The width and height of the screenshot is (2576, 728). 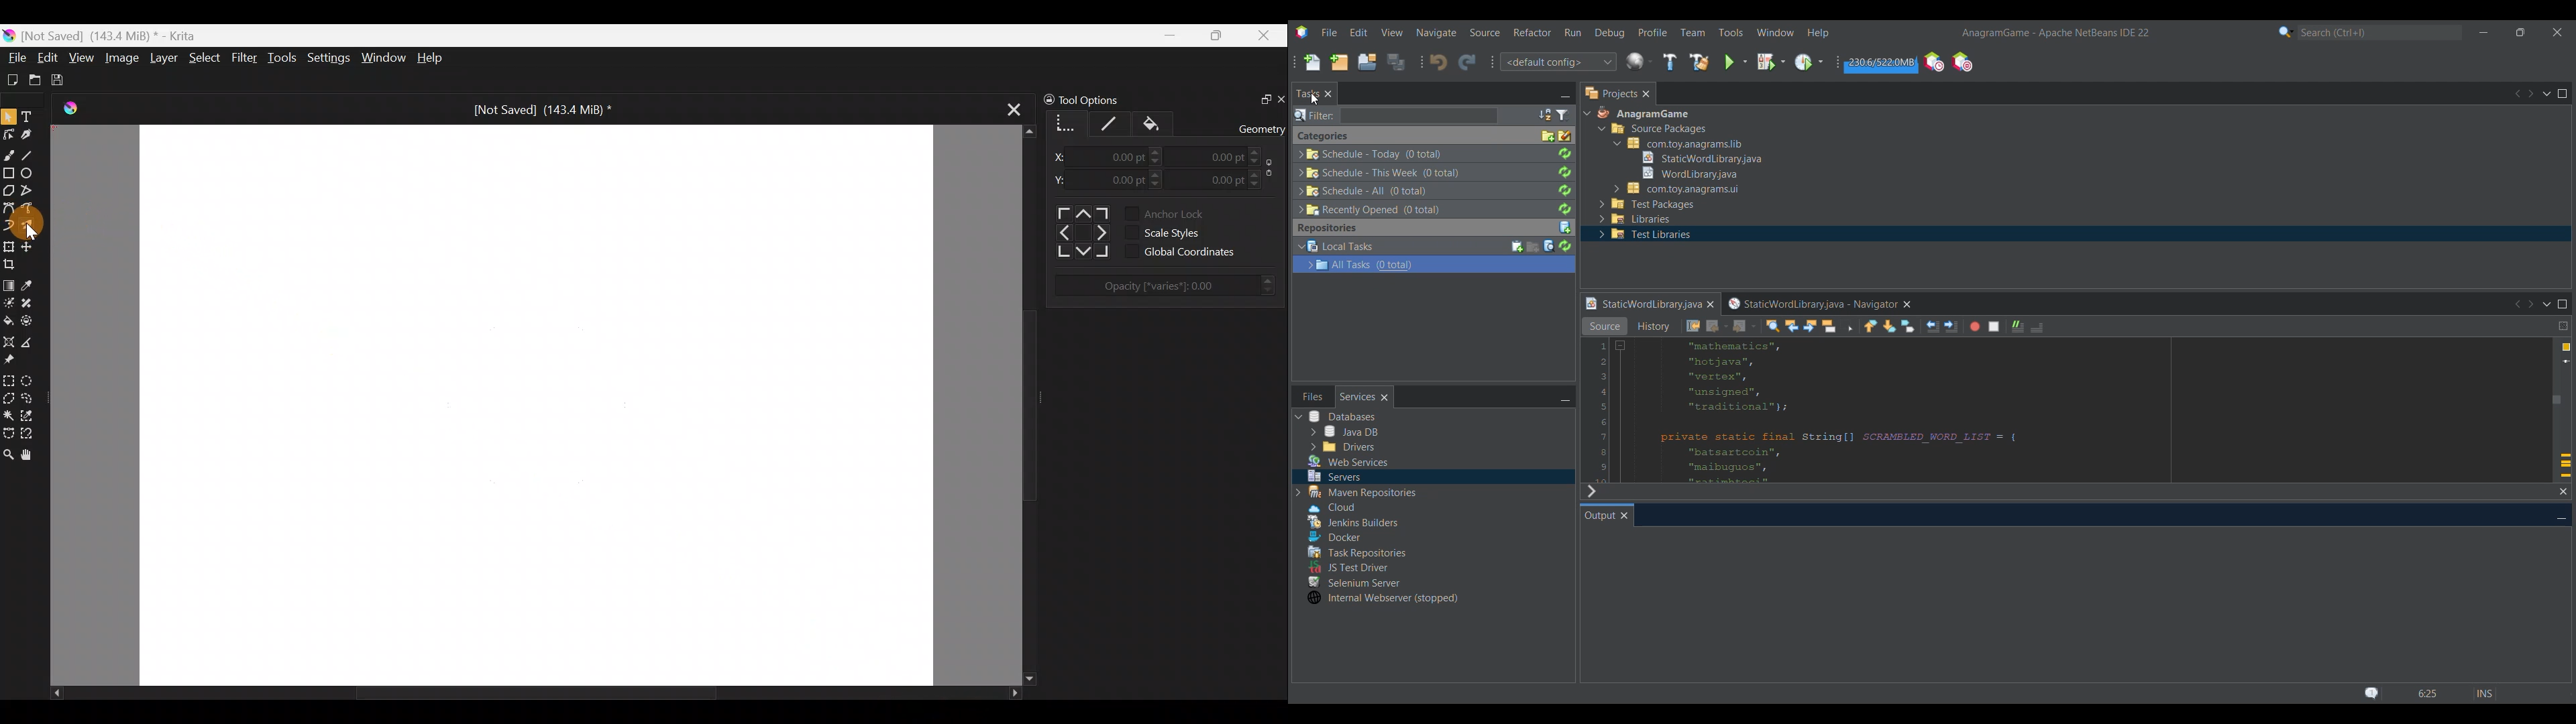 I want to click on Smart patch tool, so click(x=28, y=302).